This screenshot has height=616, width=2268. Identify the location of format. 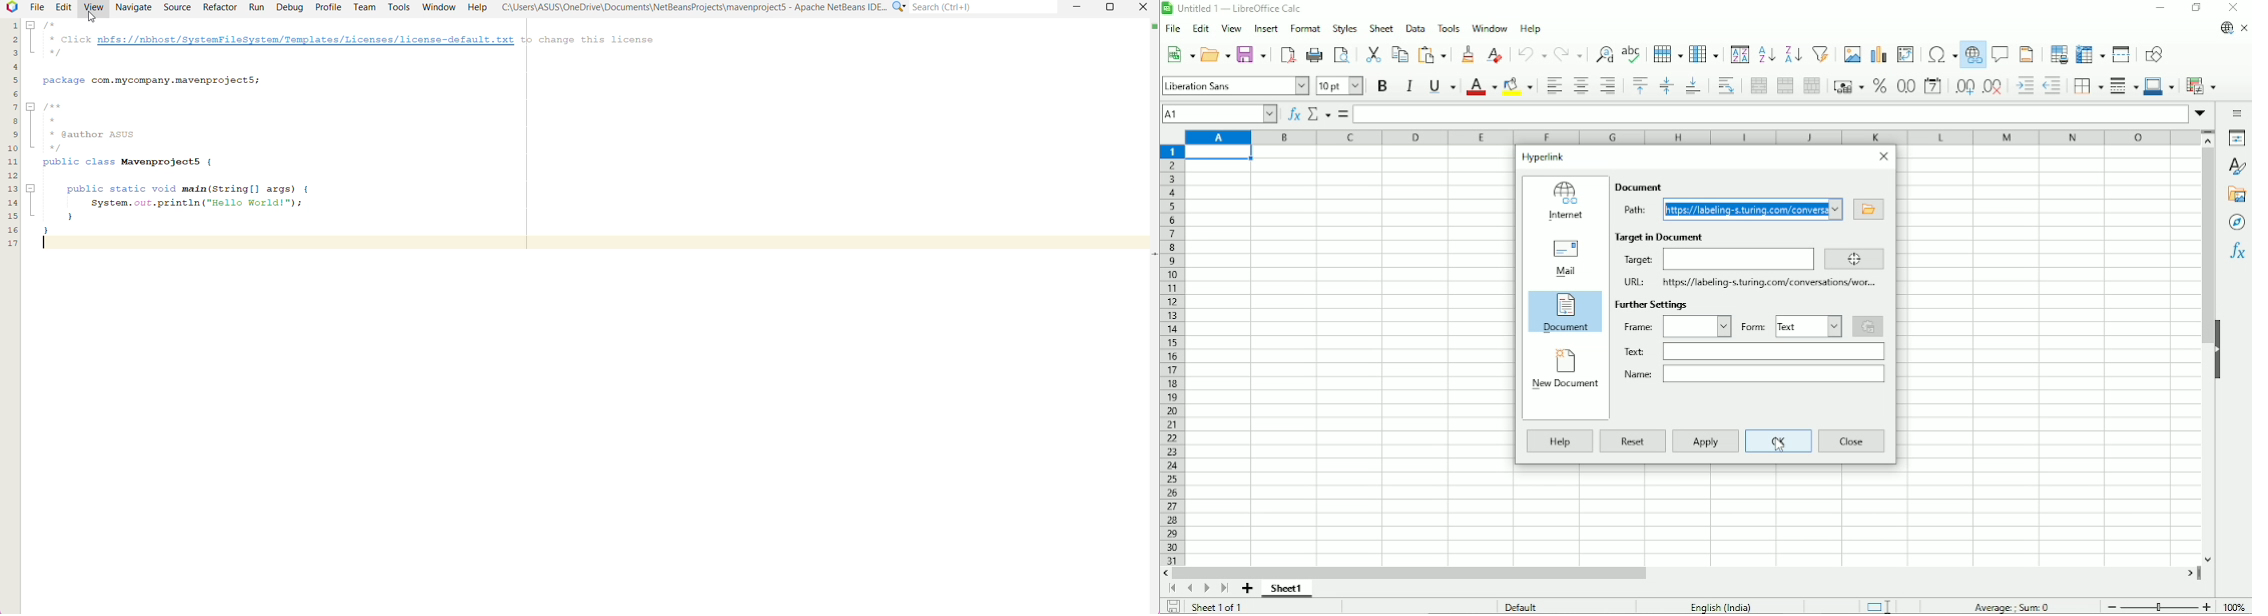
(1305, 26).